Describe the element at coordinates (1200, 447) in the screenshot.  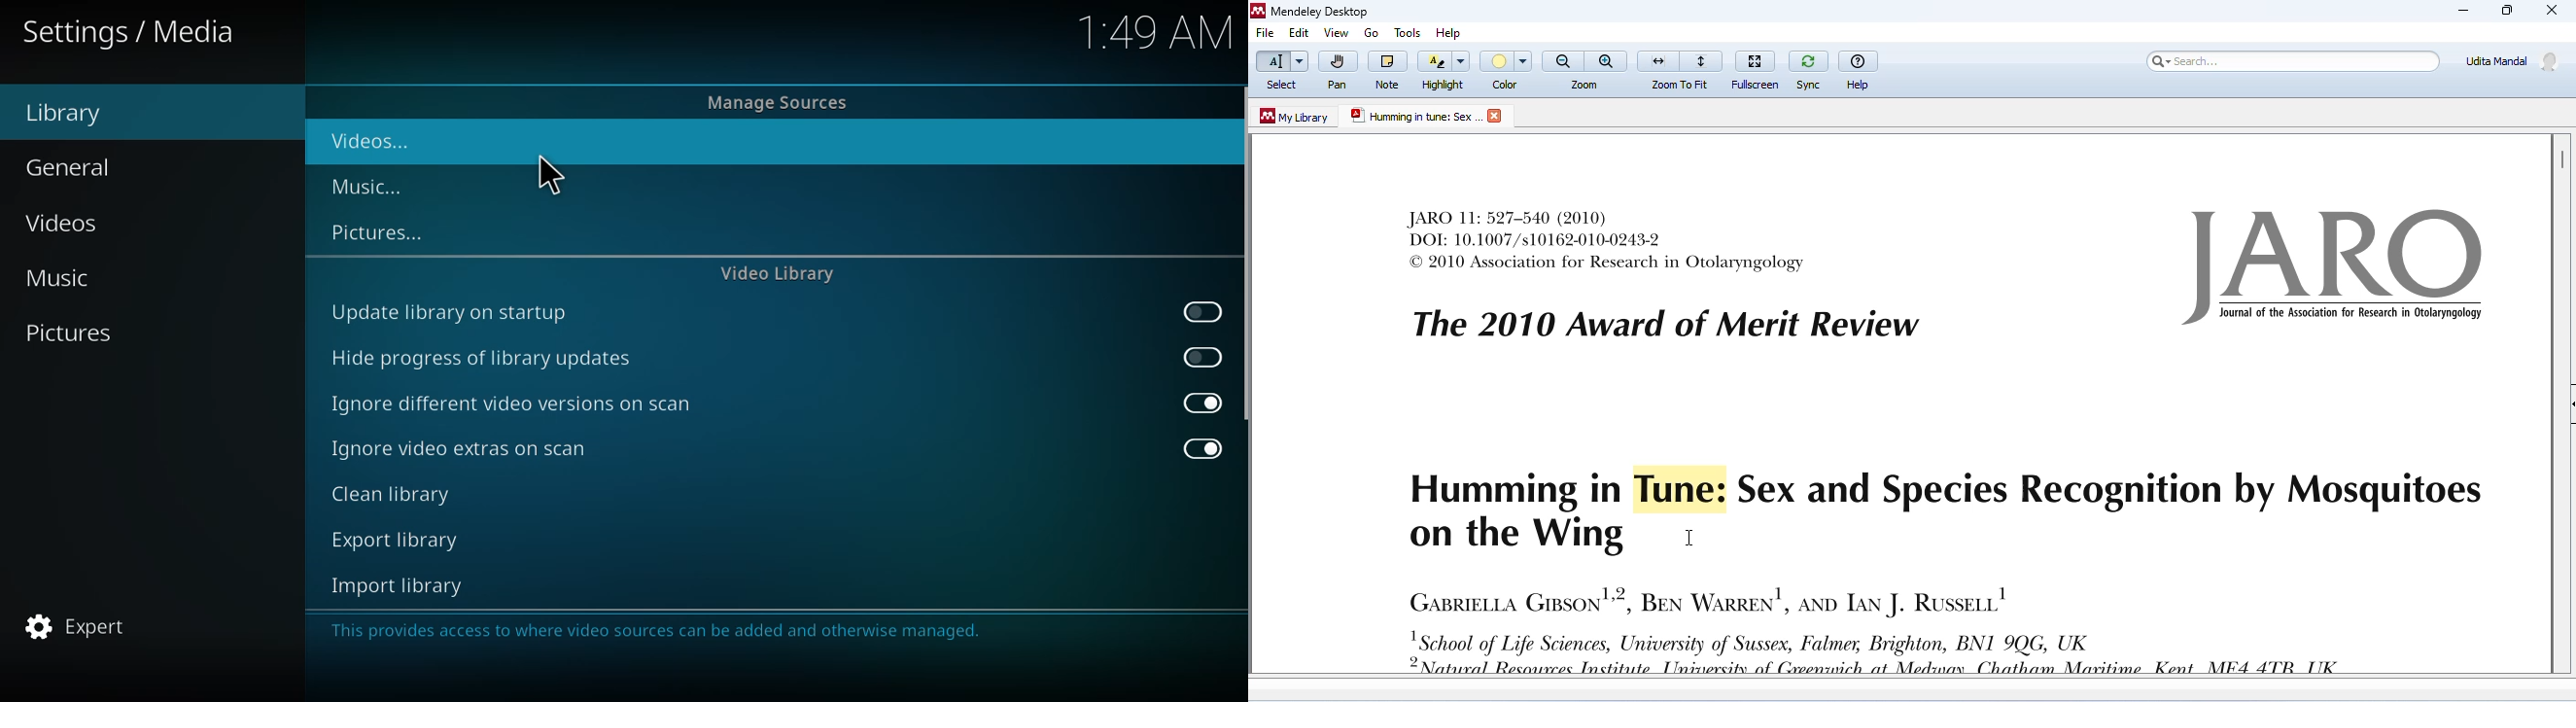
I see `enabled` at that location.